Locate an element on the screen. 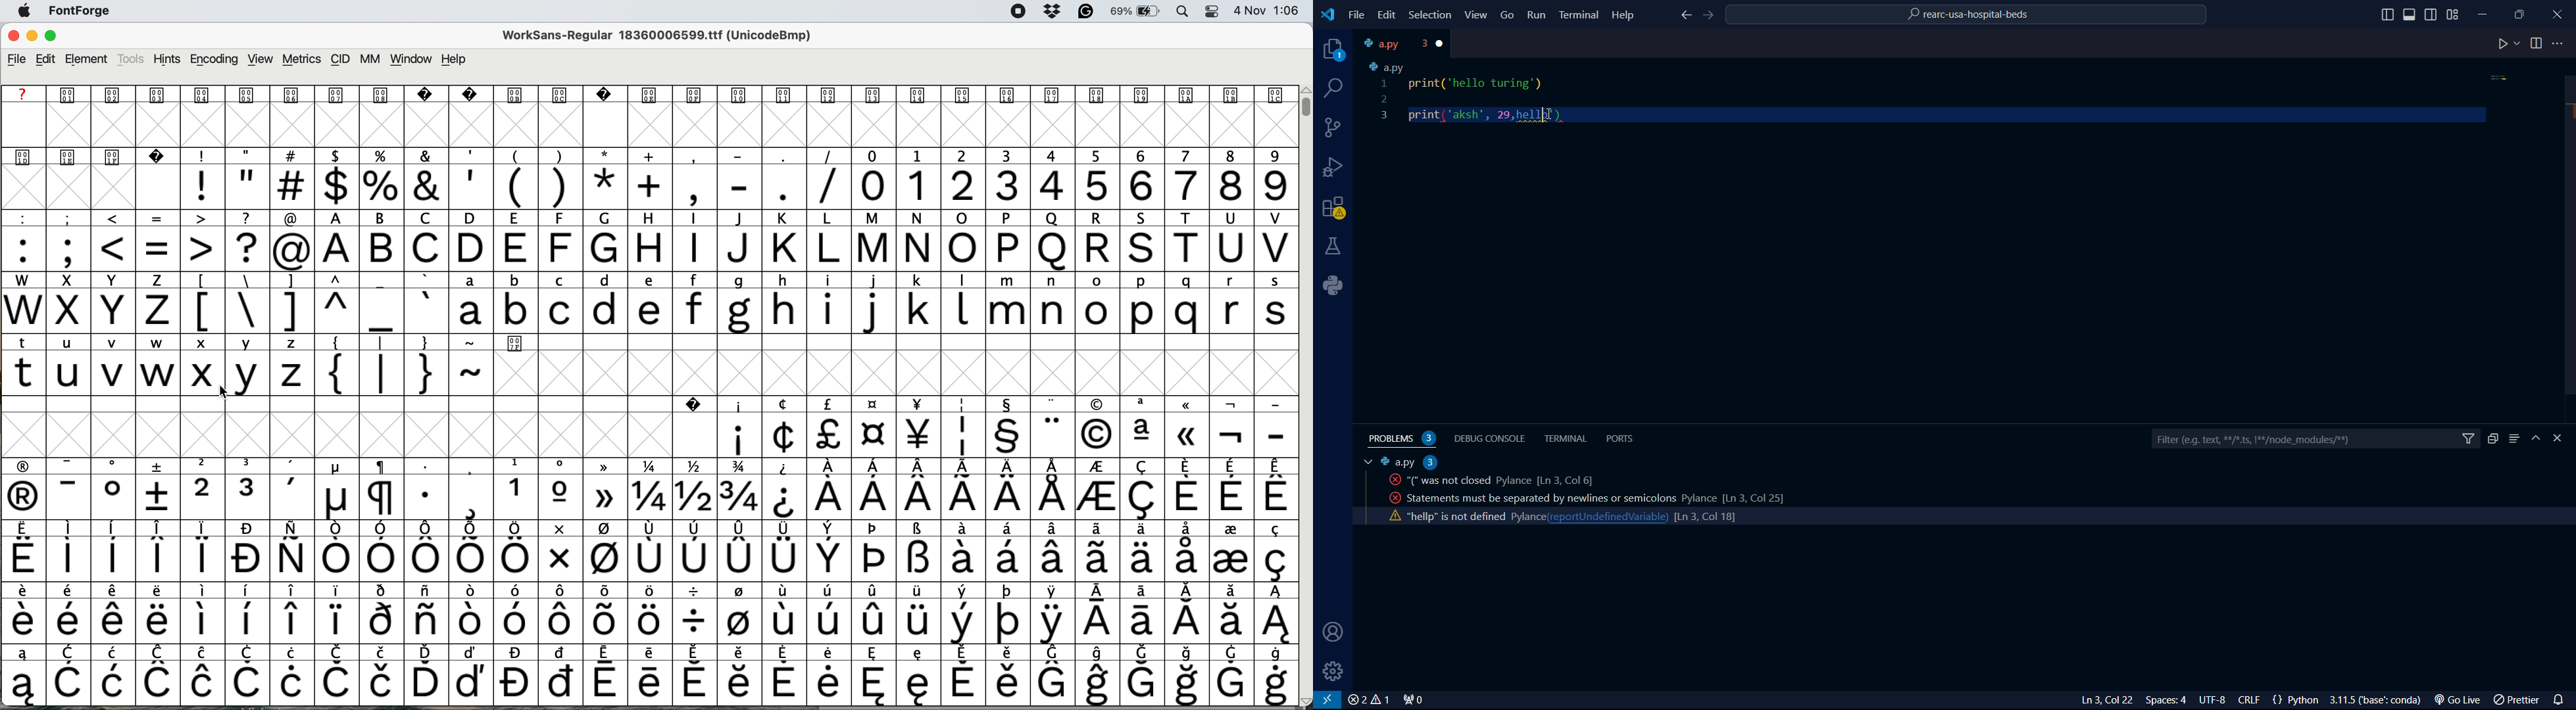  tools is located at coordinates (131, 59).